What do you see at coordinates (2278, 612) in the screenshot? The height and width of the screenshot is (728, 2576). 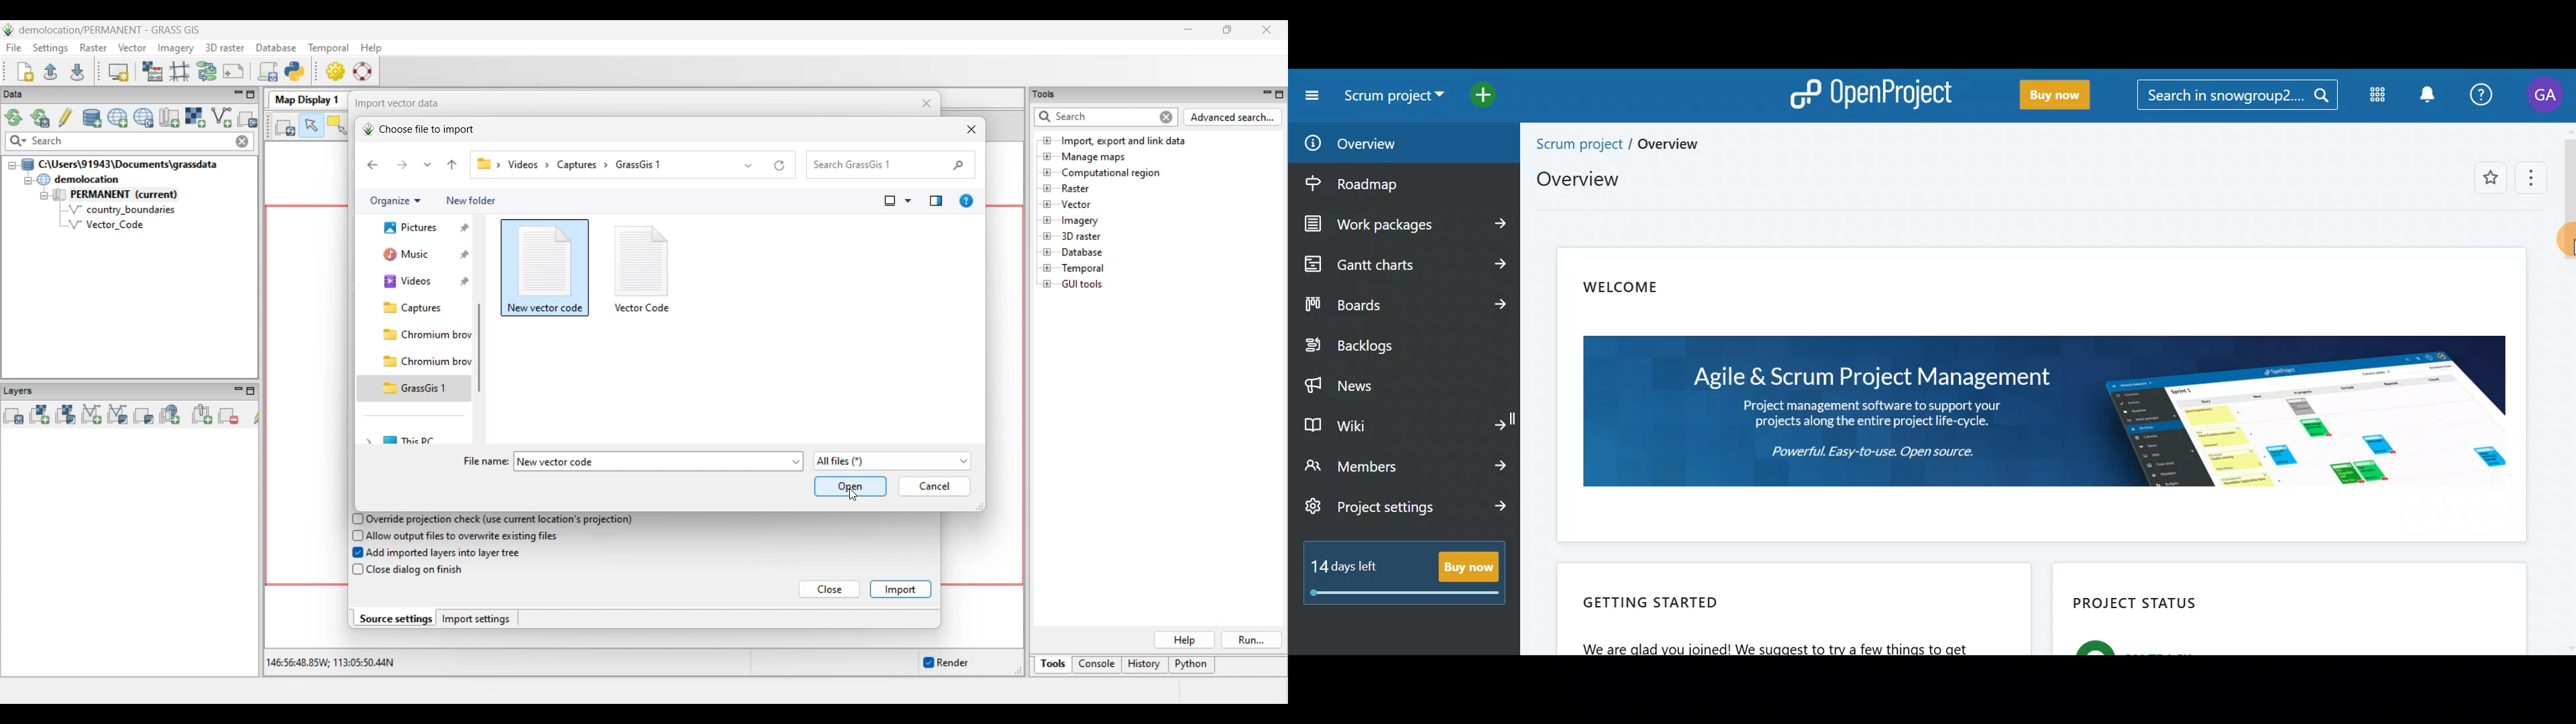 I see `Project status` at bounding box center [2278, 612].